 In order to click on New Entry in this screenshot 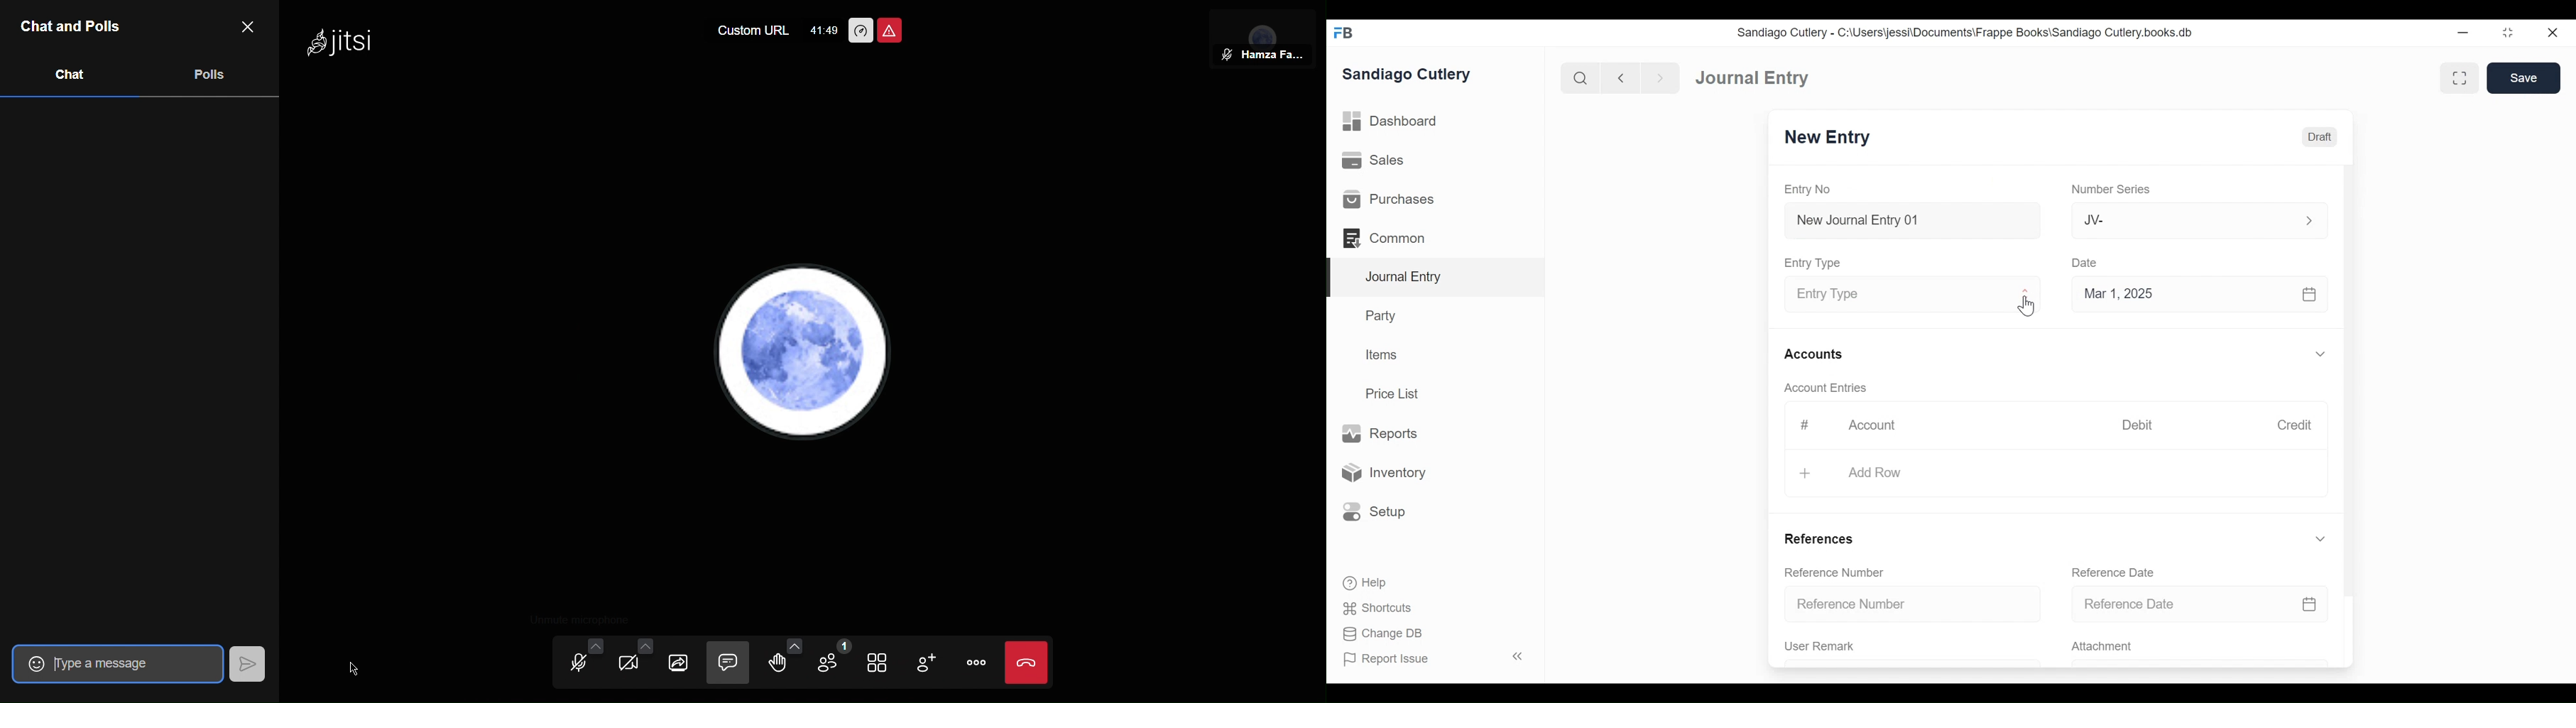, I will do `click(1829, 138)`.